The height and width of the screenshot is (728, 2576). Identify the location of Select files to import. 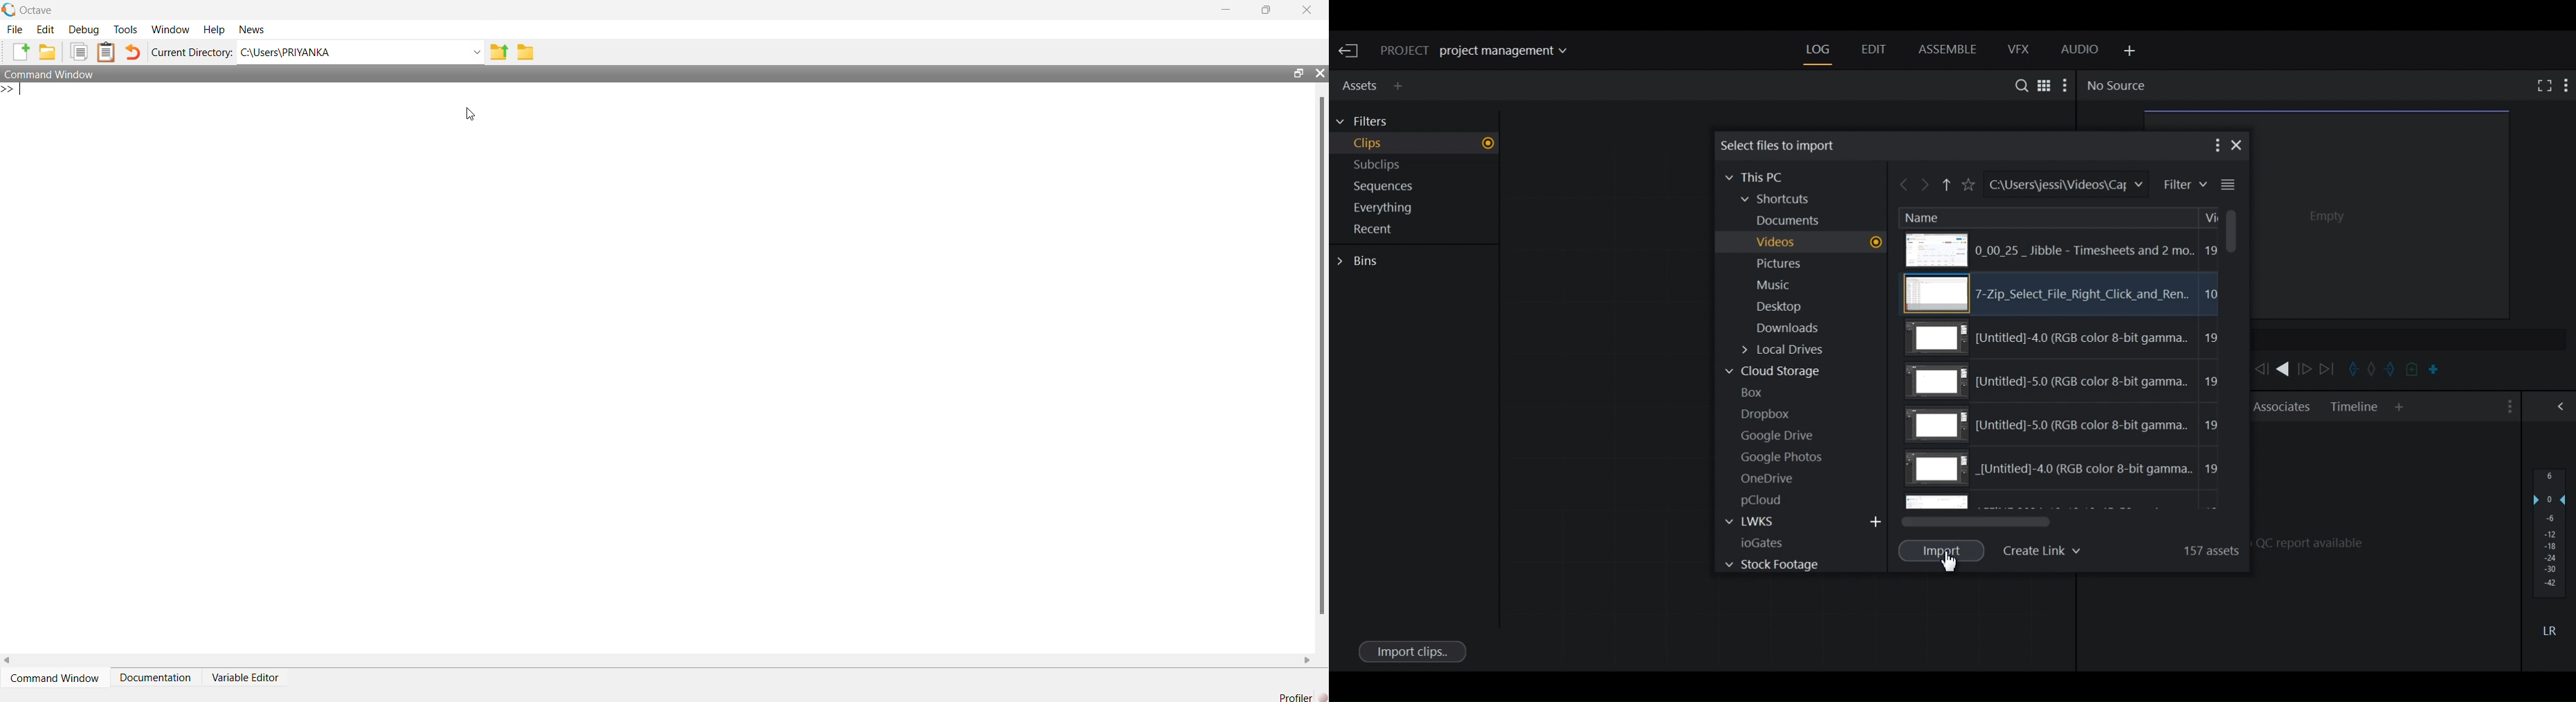
(1780, 145).